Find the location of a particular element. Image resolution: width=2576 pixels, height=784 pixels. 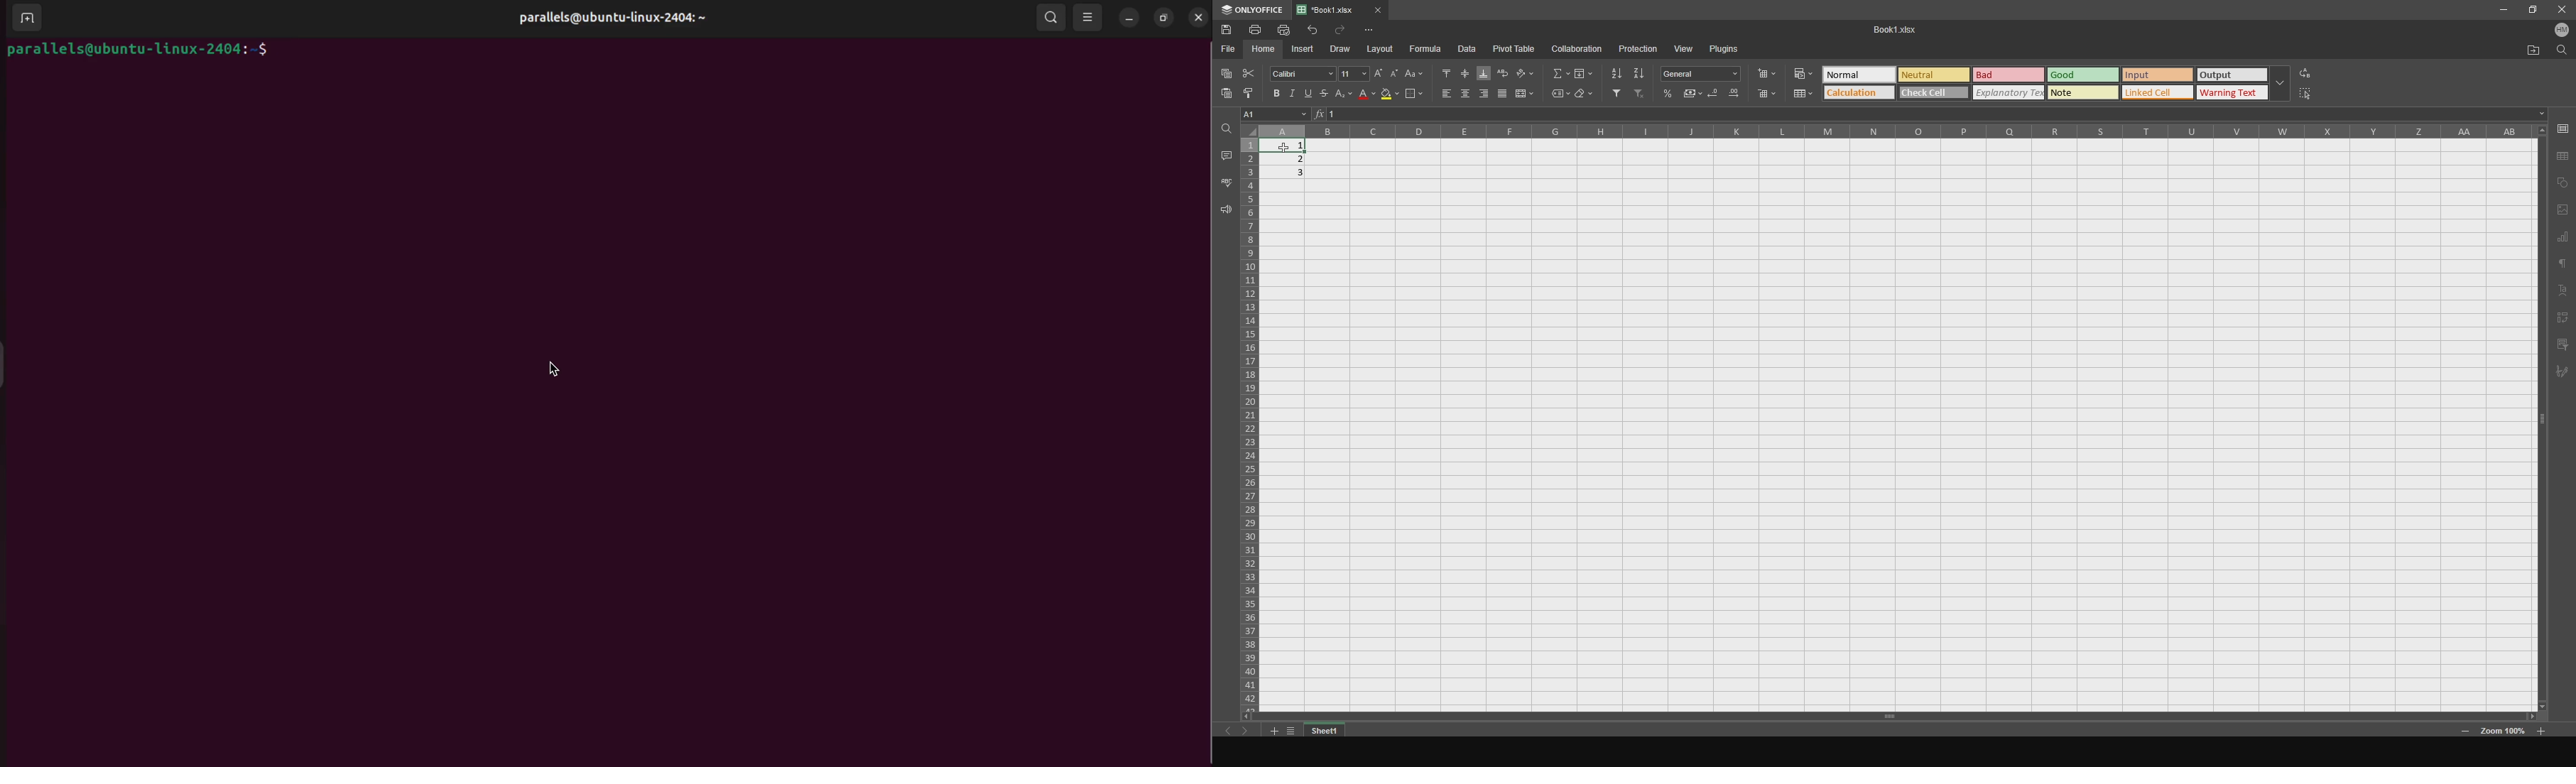

sheet is located at coordinates (1327, 730).